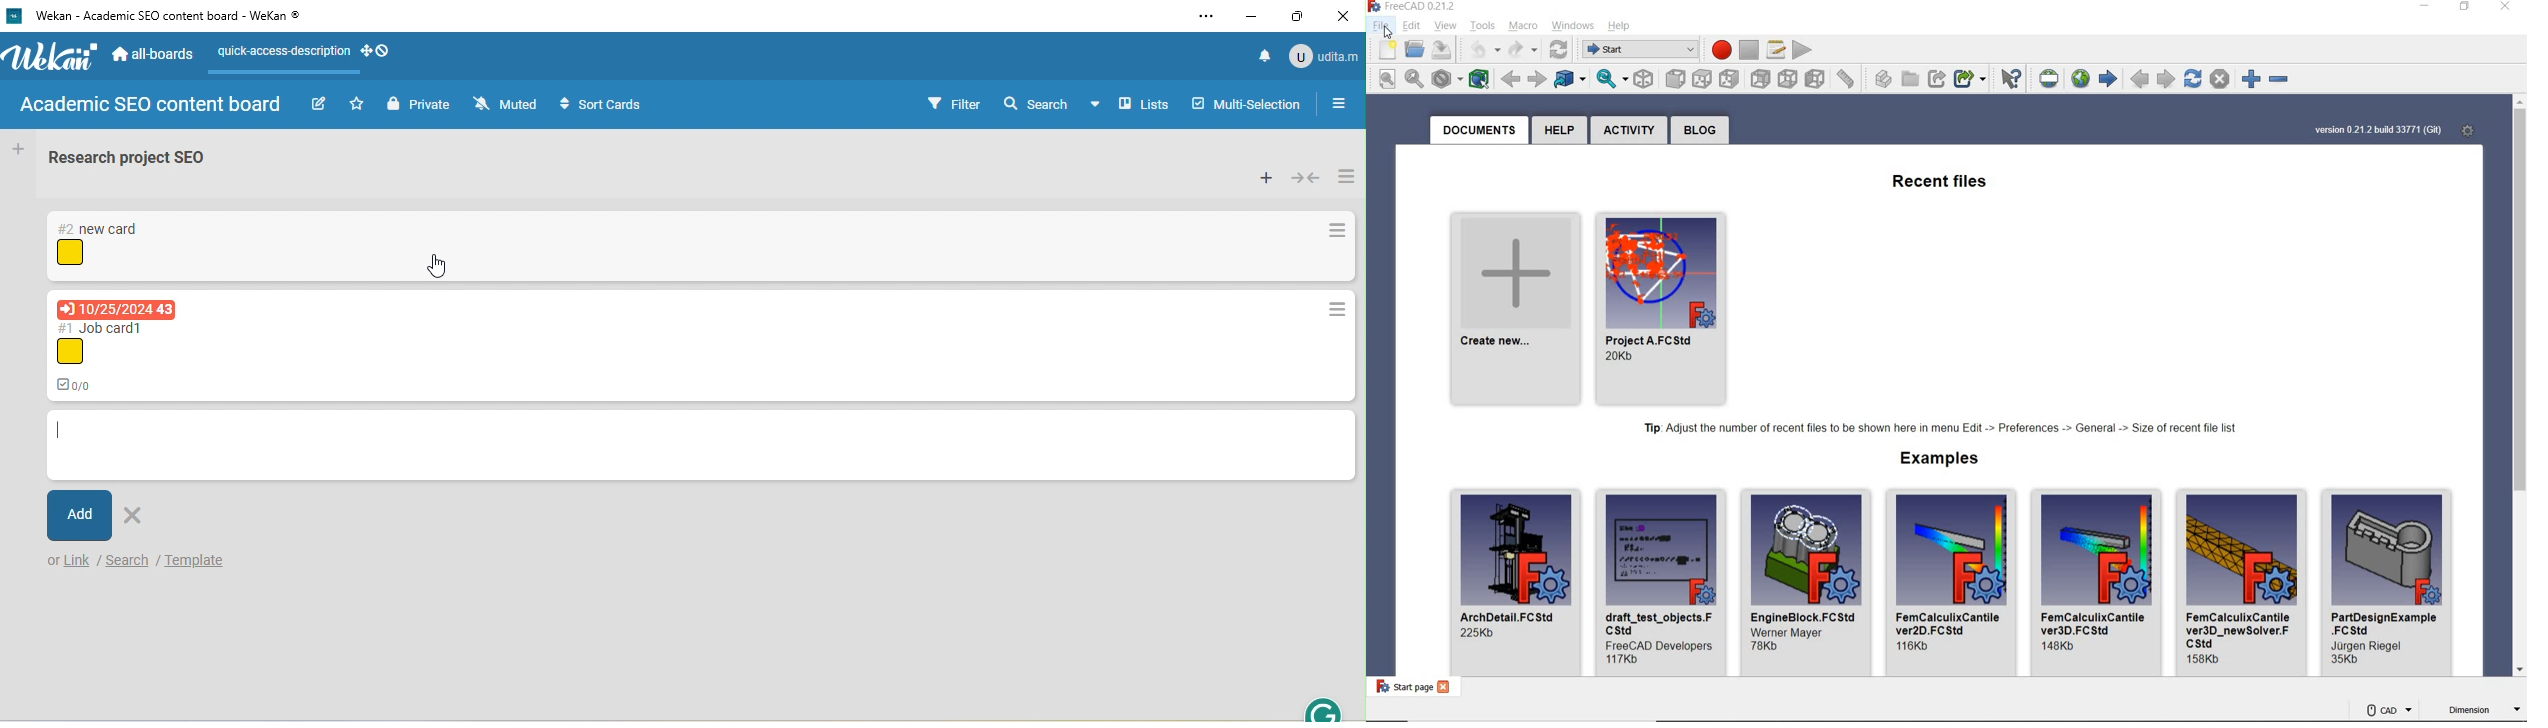 Image resolution: width=2548 pixels, height=728 pixels. What do you see at coordinates (1383, 78) in the screenshot?
I see `FIT ALL` at bounding box center [1383, 78].